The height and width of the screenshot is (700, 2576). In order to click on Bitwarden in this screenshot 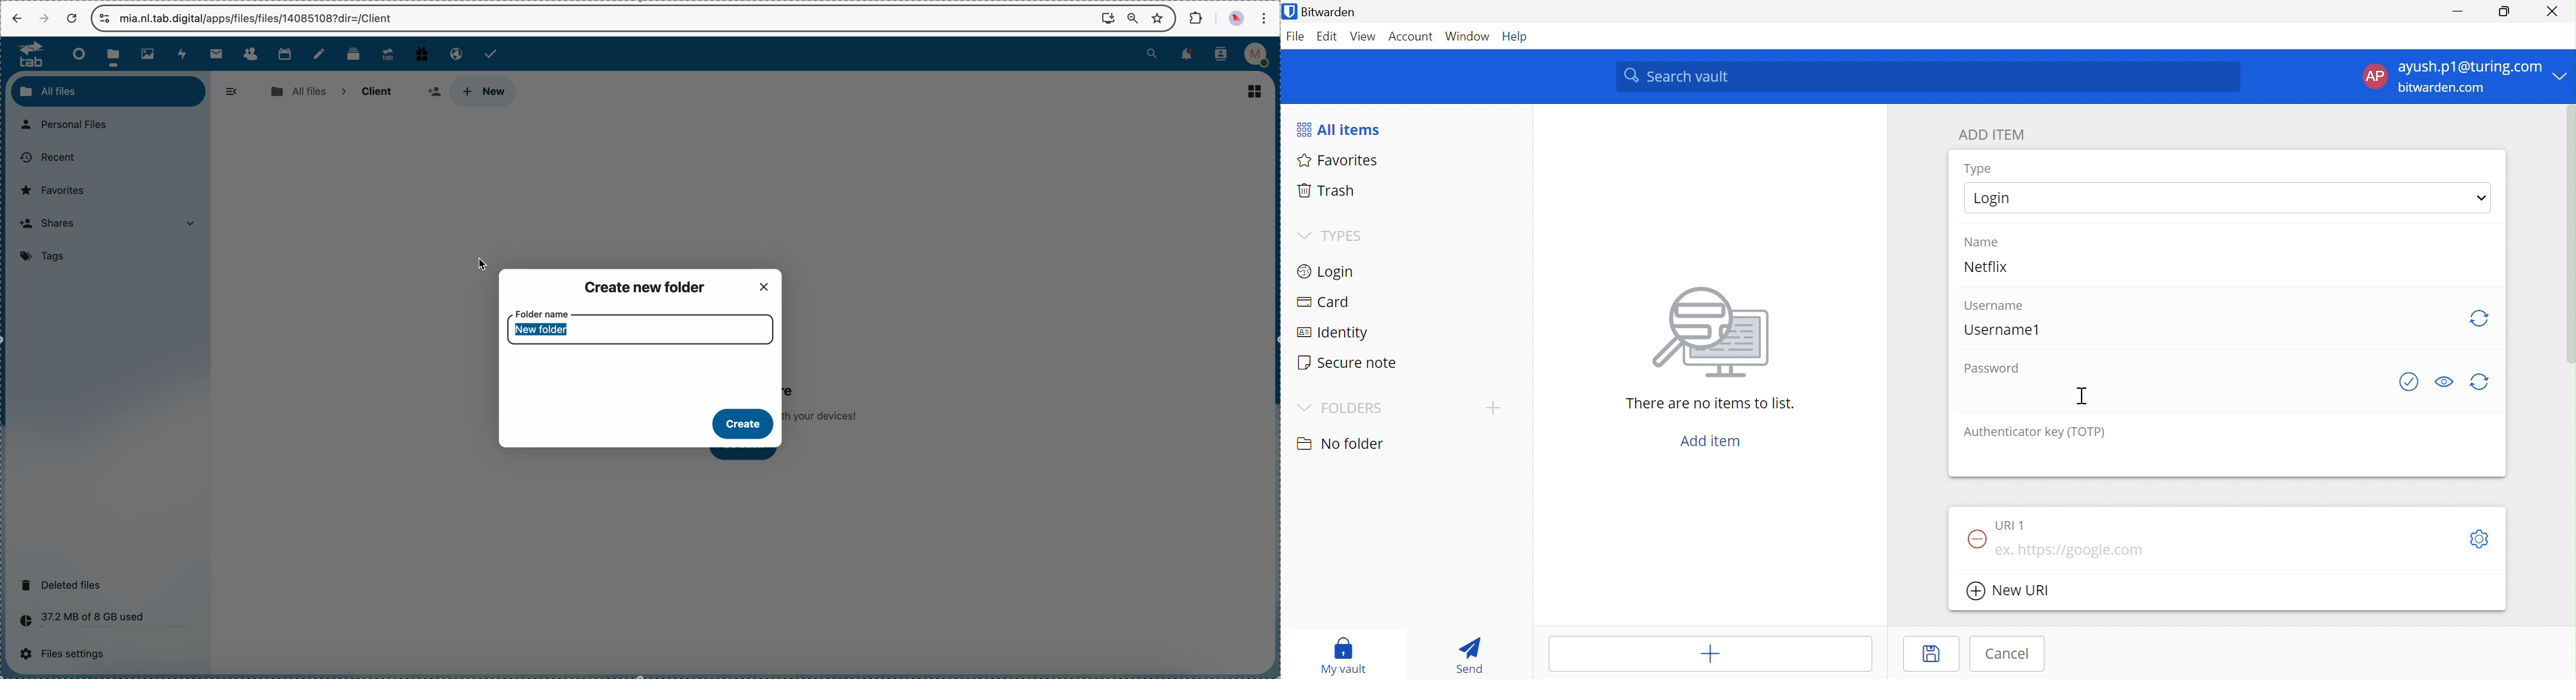, I will do `click(1320, 11)`.